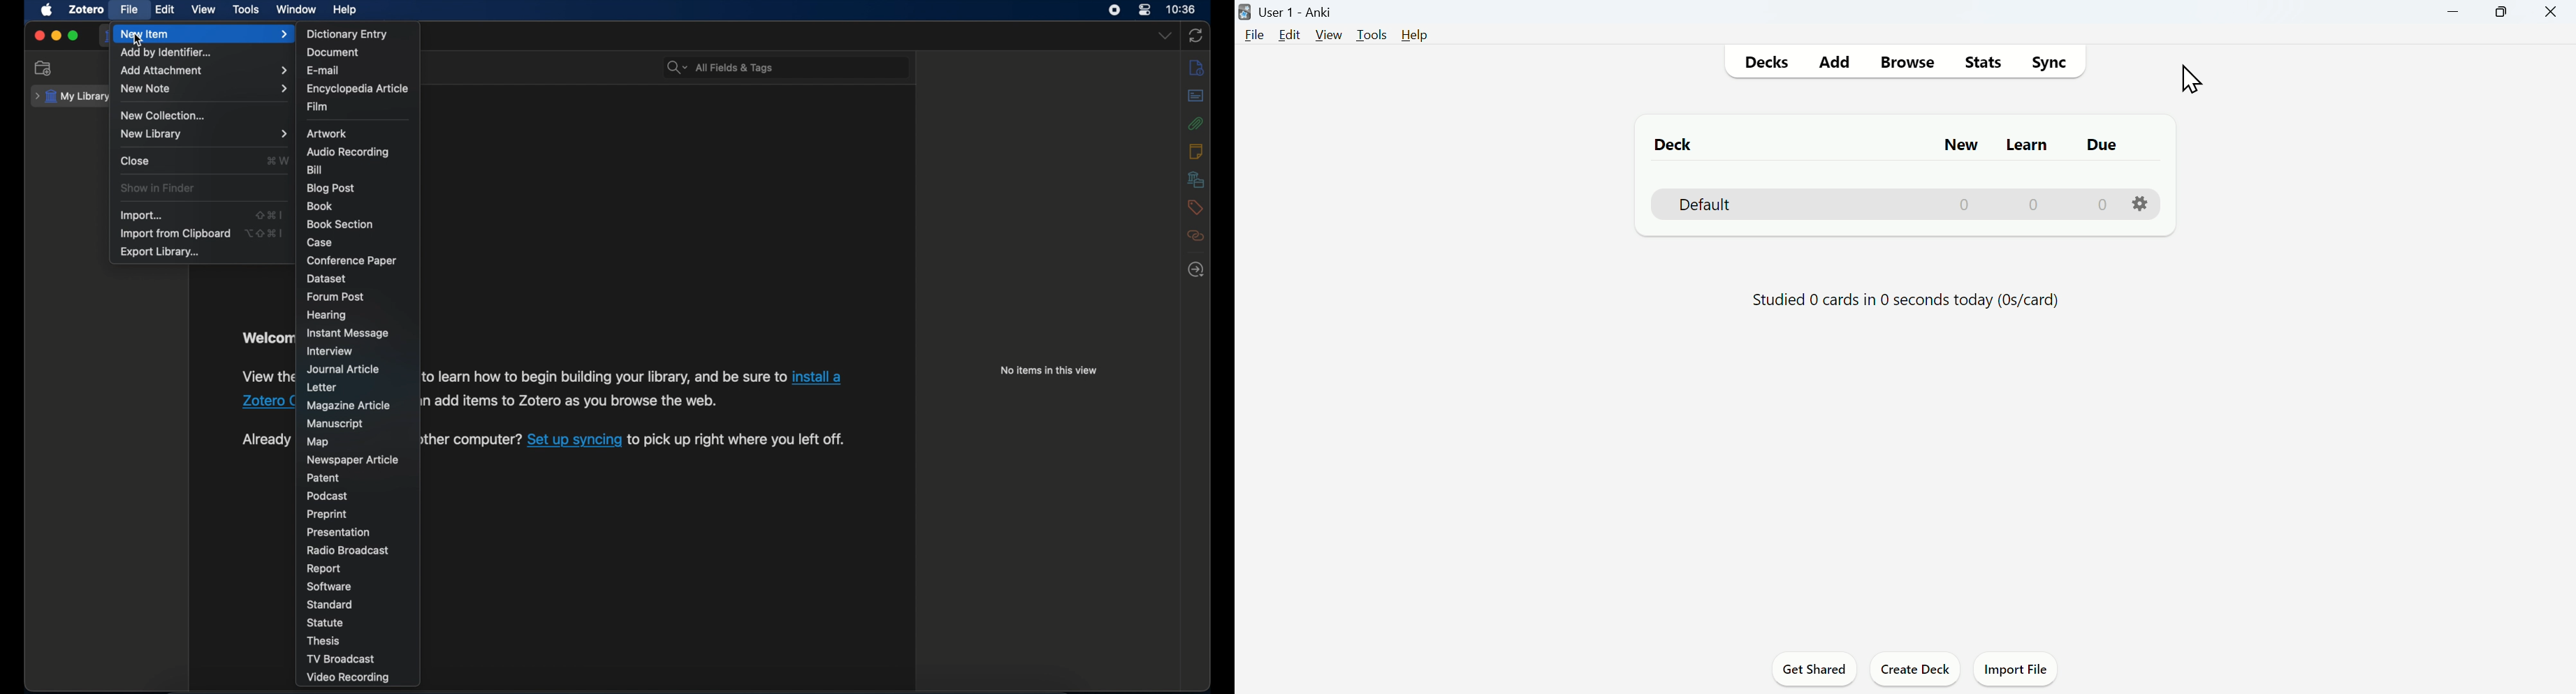 Image resolution: width=2576 pixels, height=700 pixels. Describe the element at coordinates (340, 659) in the screenshot. I see `tv broadcast` at that location.